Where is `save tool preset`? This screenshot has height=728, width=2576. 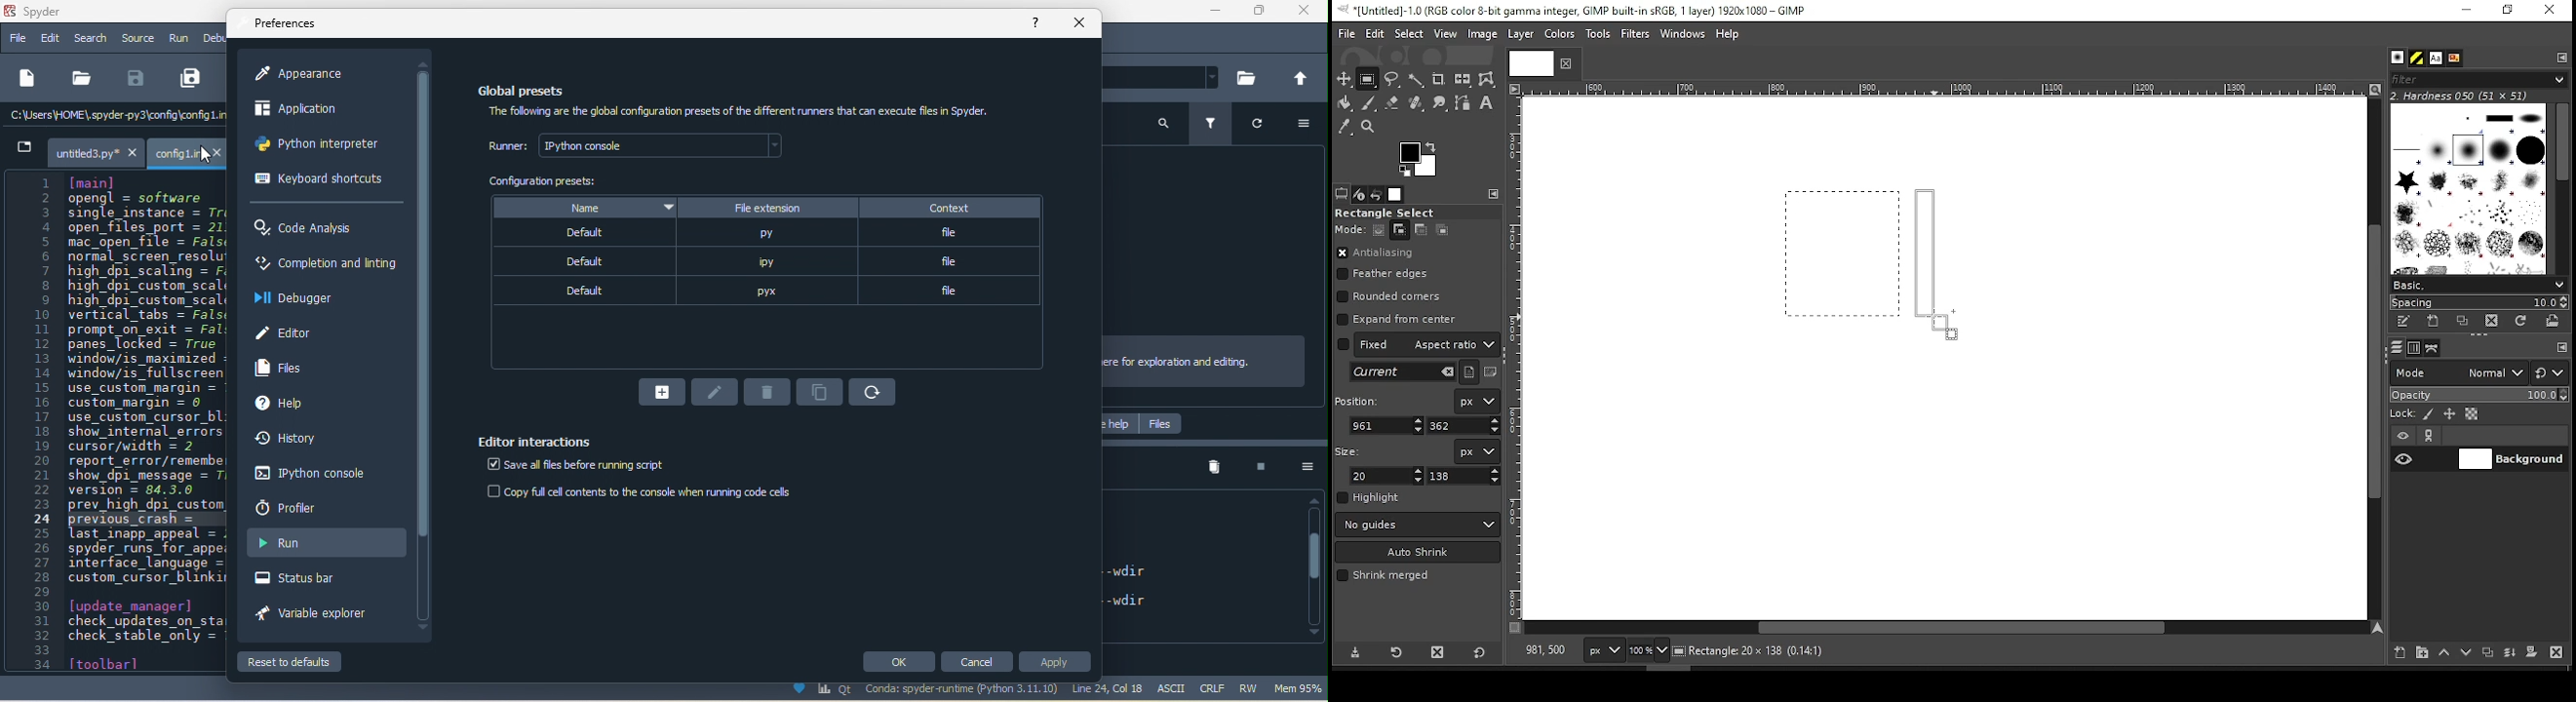 save tool preset is located at coordinates (1357, 651).